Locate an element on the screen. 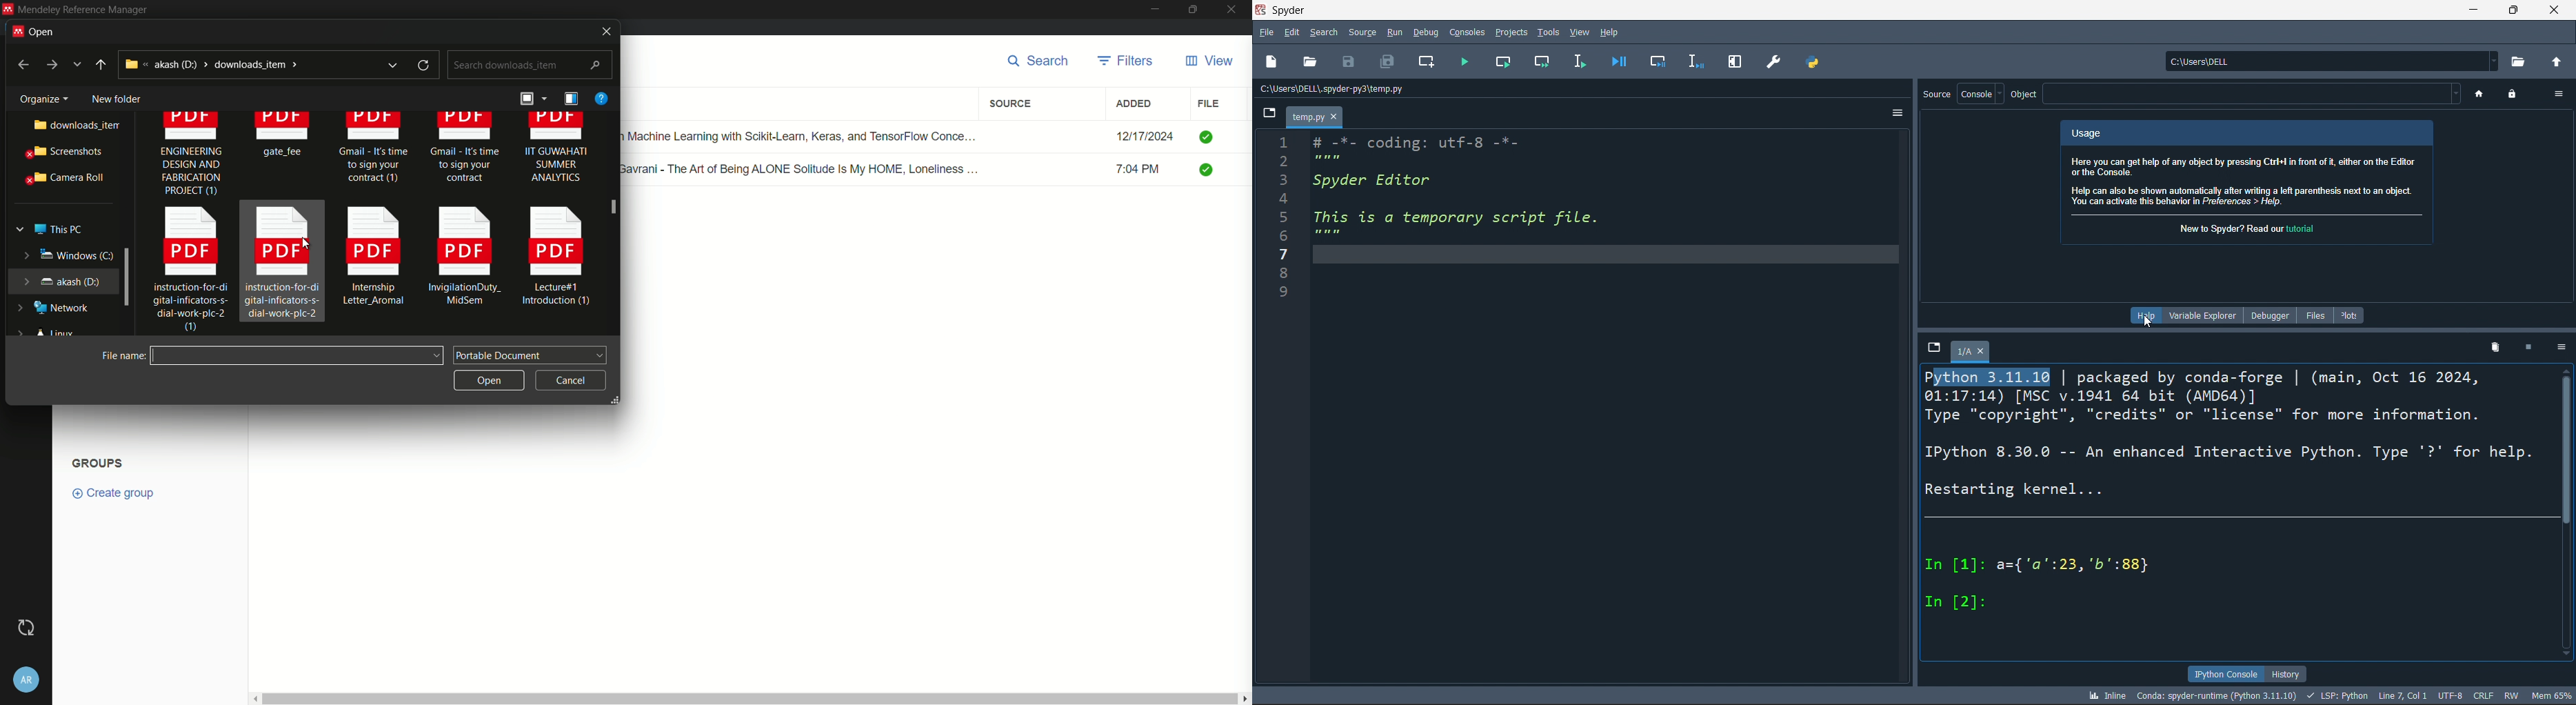 This screenshot has height=728, width=2576. preferences is located at coordinates (1771, 61).